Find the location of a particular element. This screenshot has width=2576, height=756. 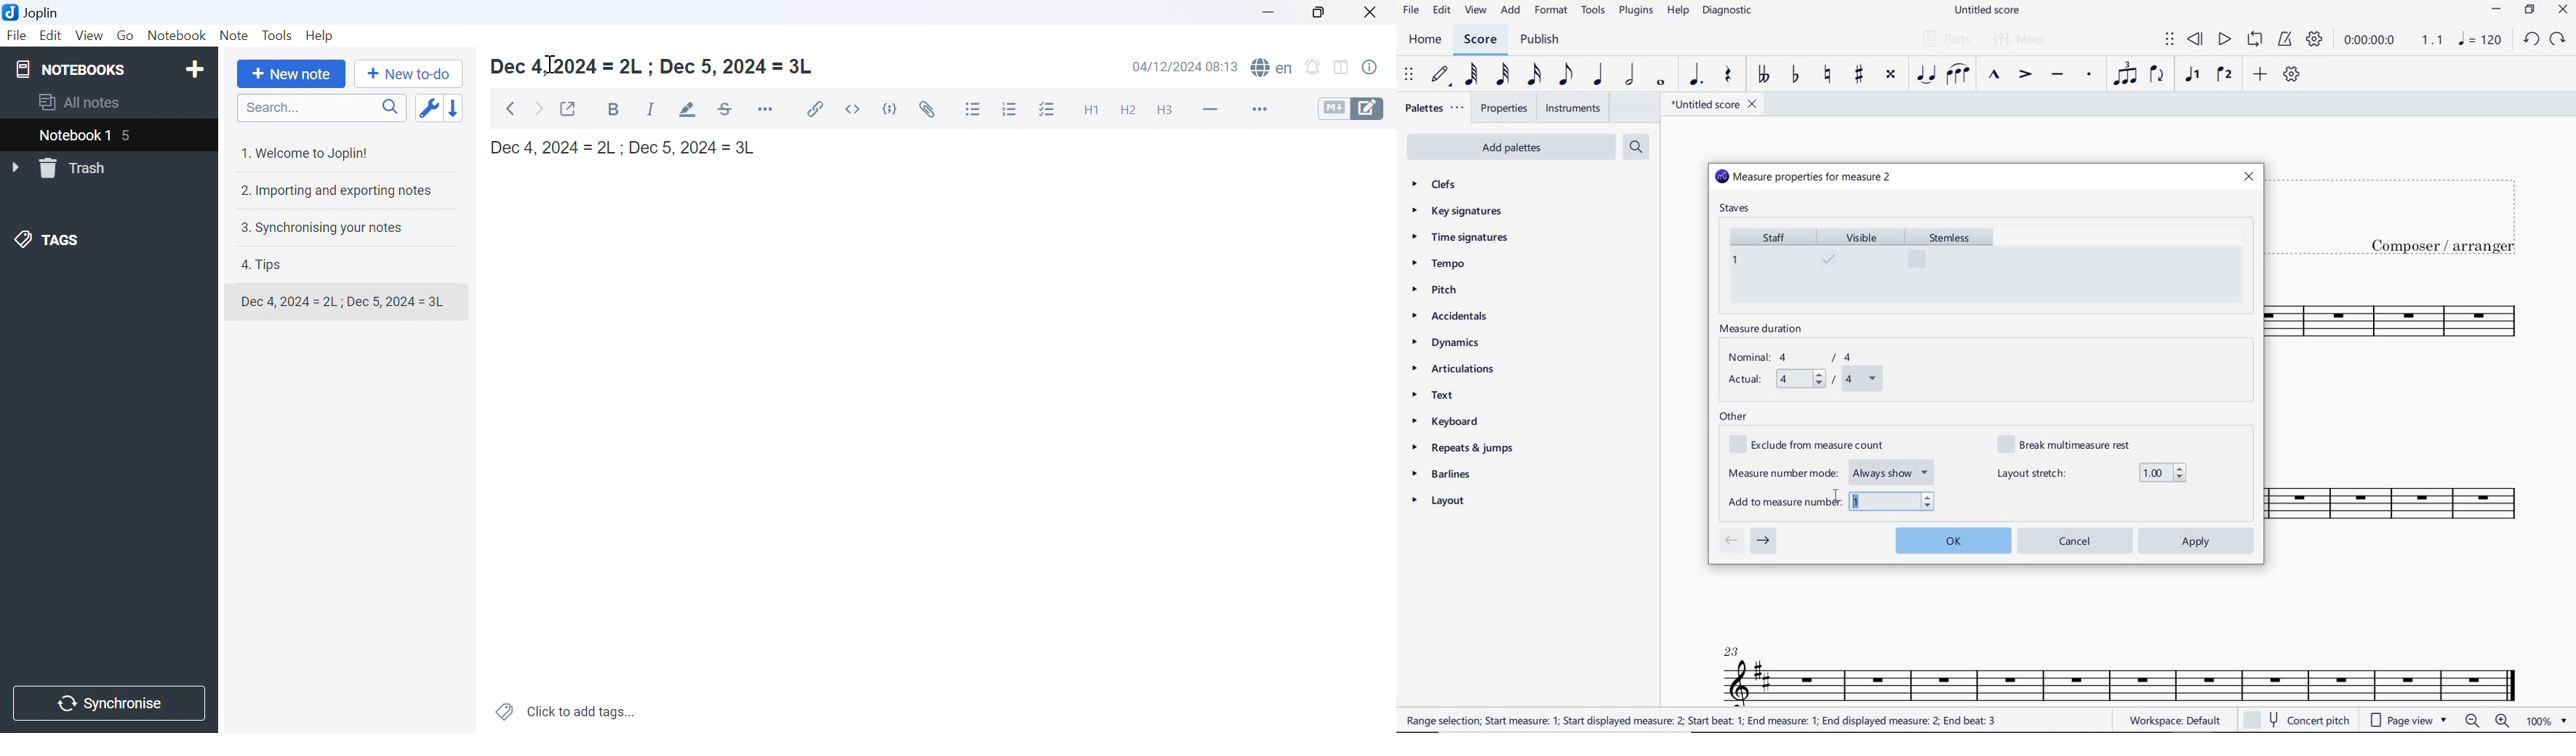

TIME SIGNATURES is located at coordinates (1462, 238).